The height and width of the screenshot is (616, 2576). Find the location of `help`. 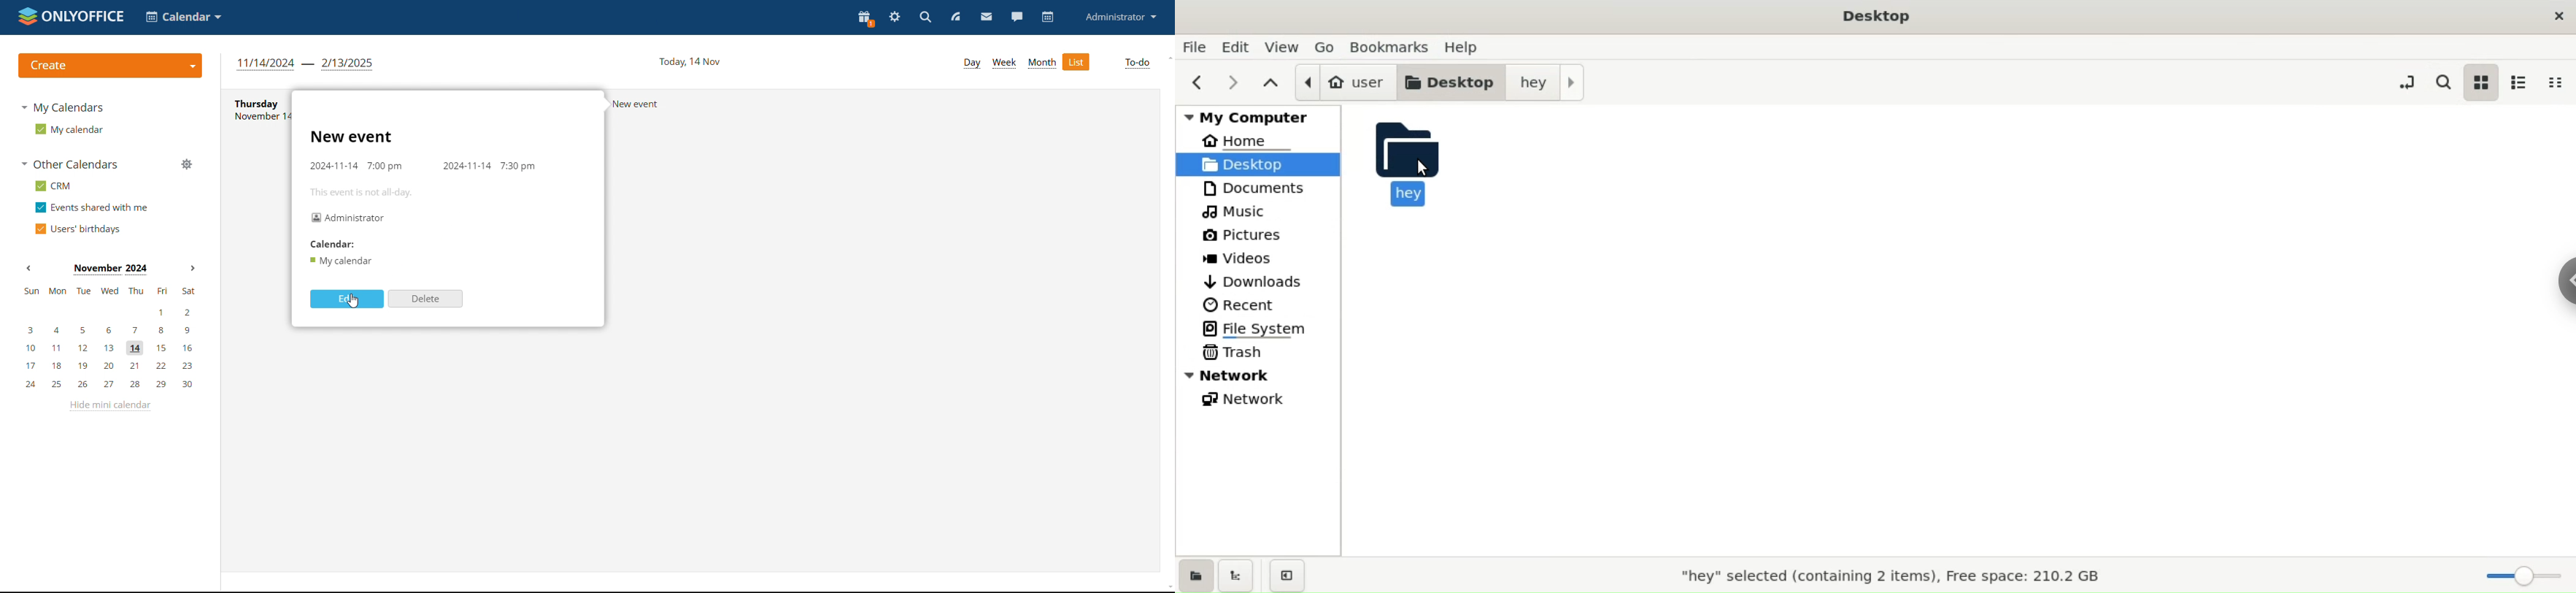

help is located at coordinates (1466, 47).